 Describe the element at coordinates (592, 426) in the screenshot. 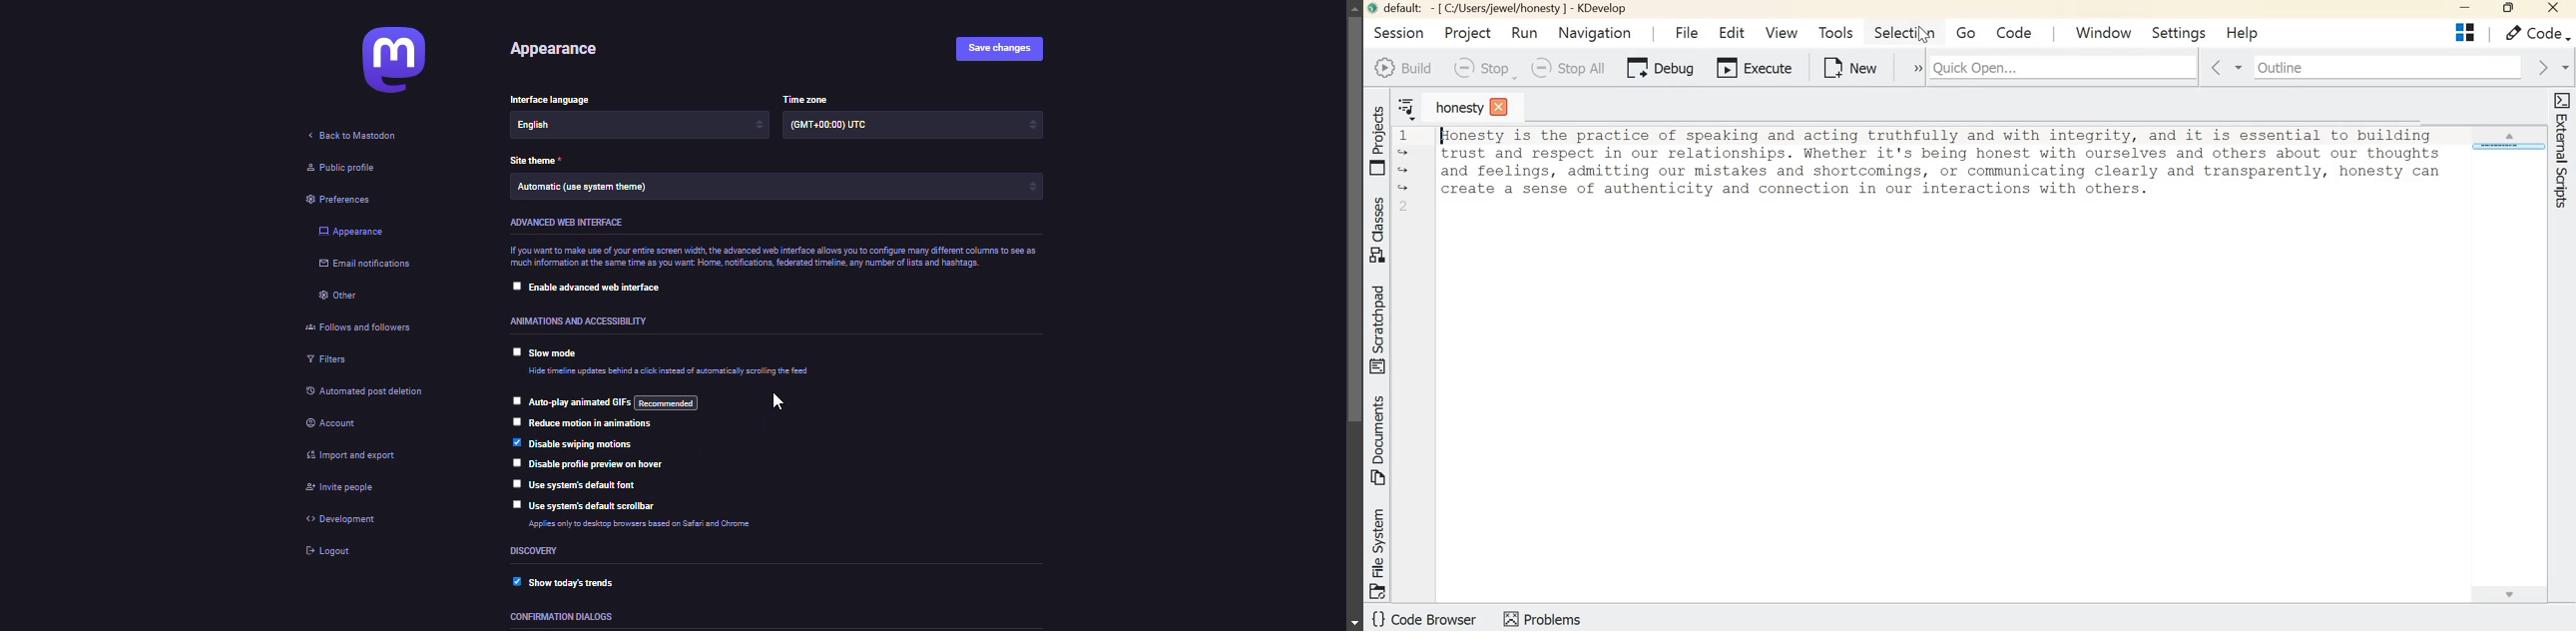

I see `reduce motion in animations` at that location.